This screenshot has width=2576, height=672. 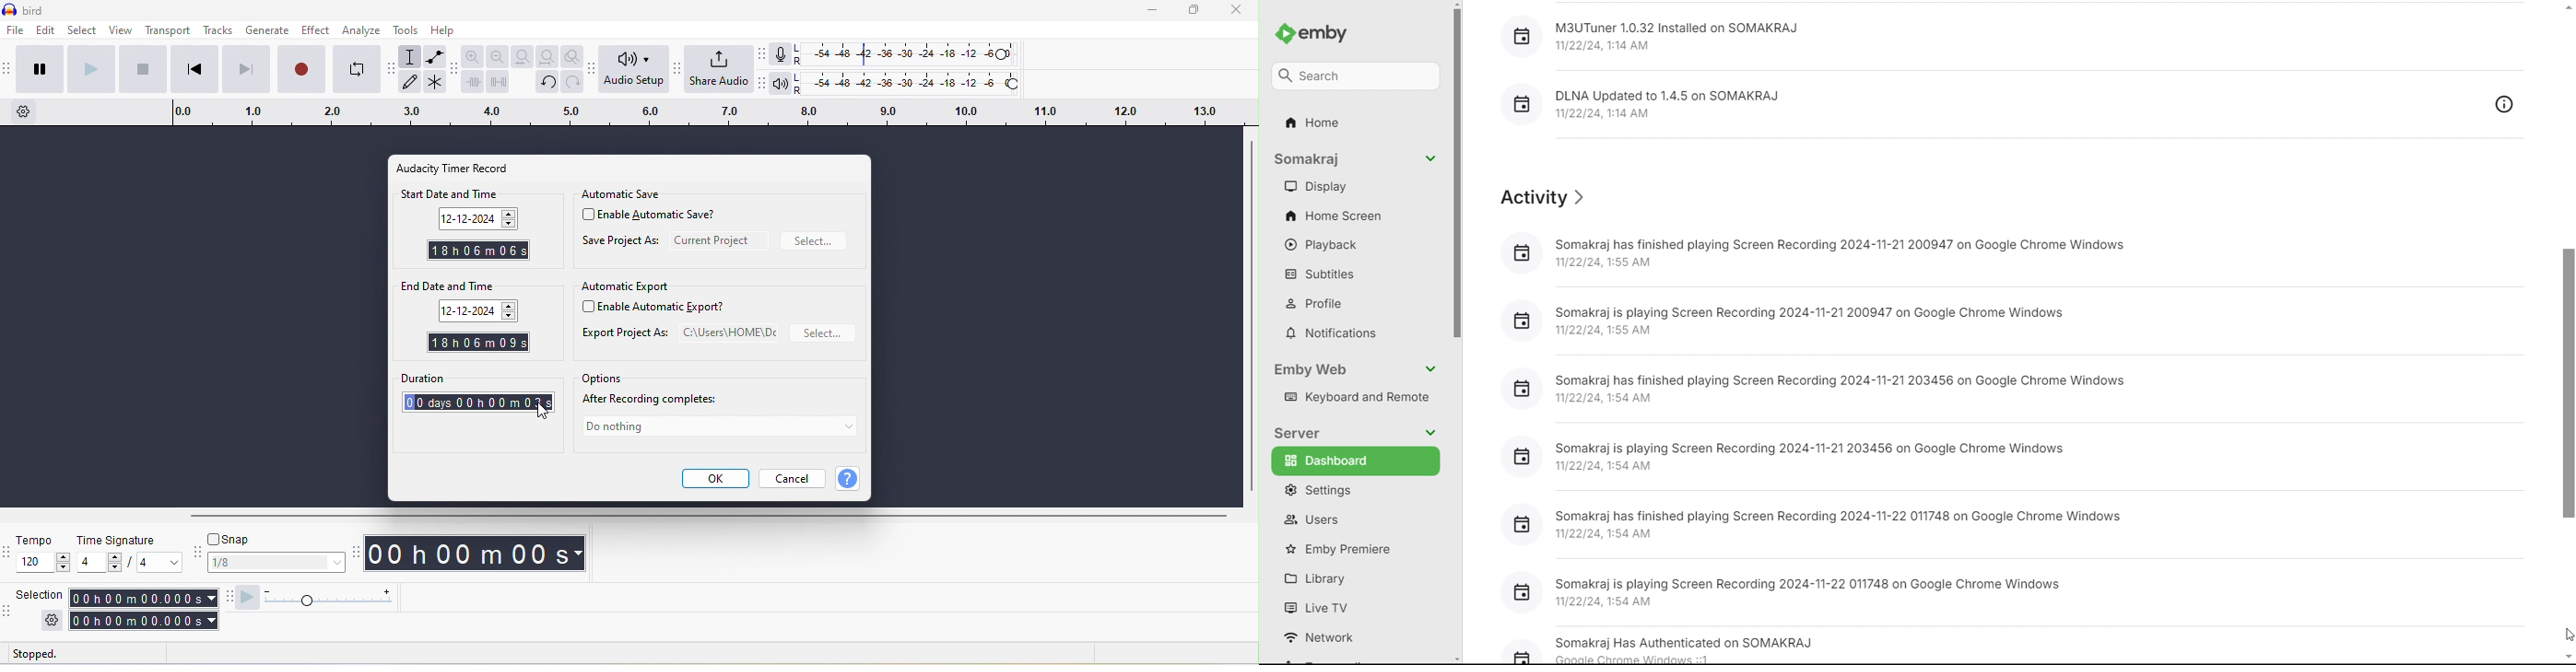 What do you see at coordinates (627, 192) in the screenshot?
I see `automatic save` at bounding box center [627, 192].